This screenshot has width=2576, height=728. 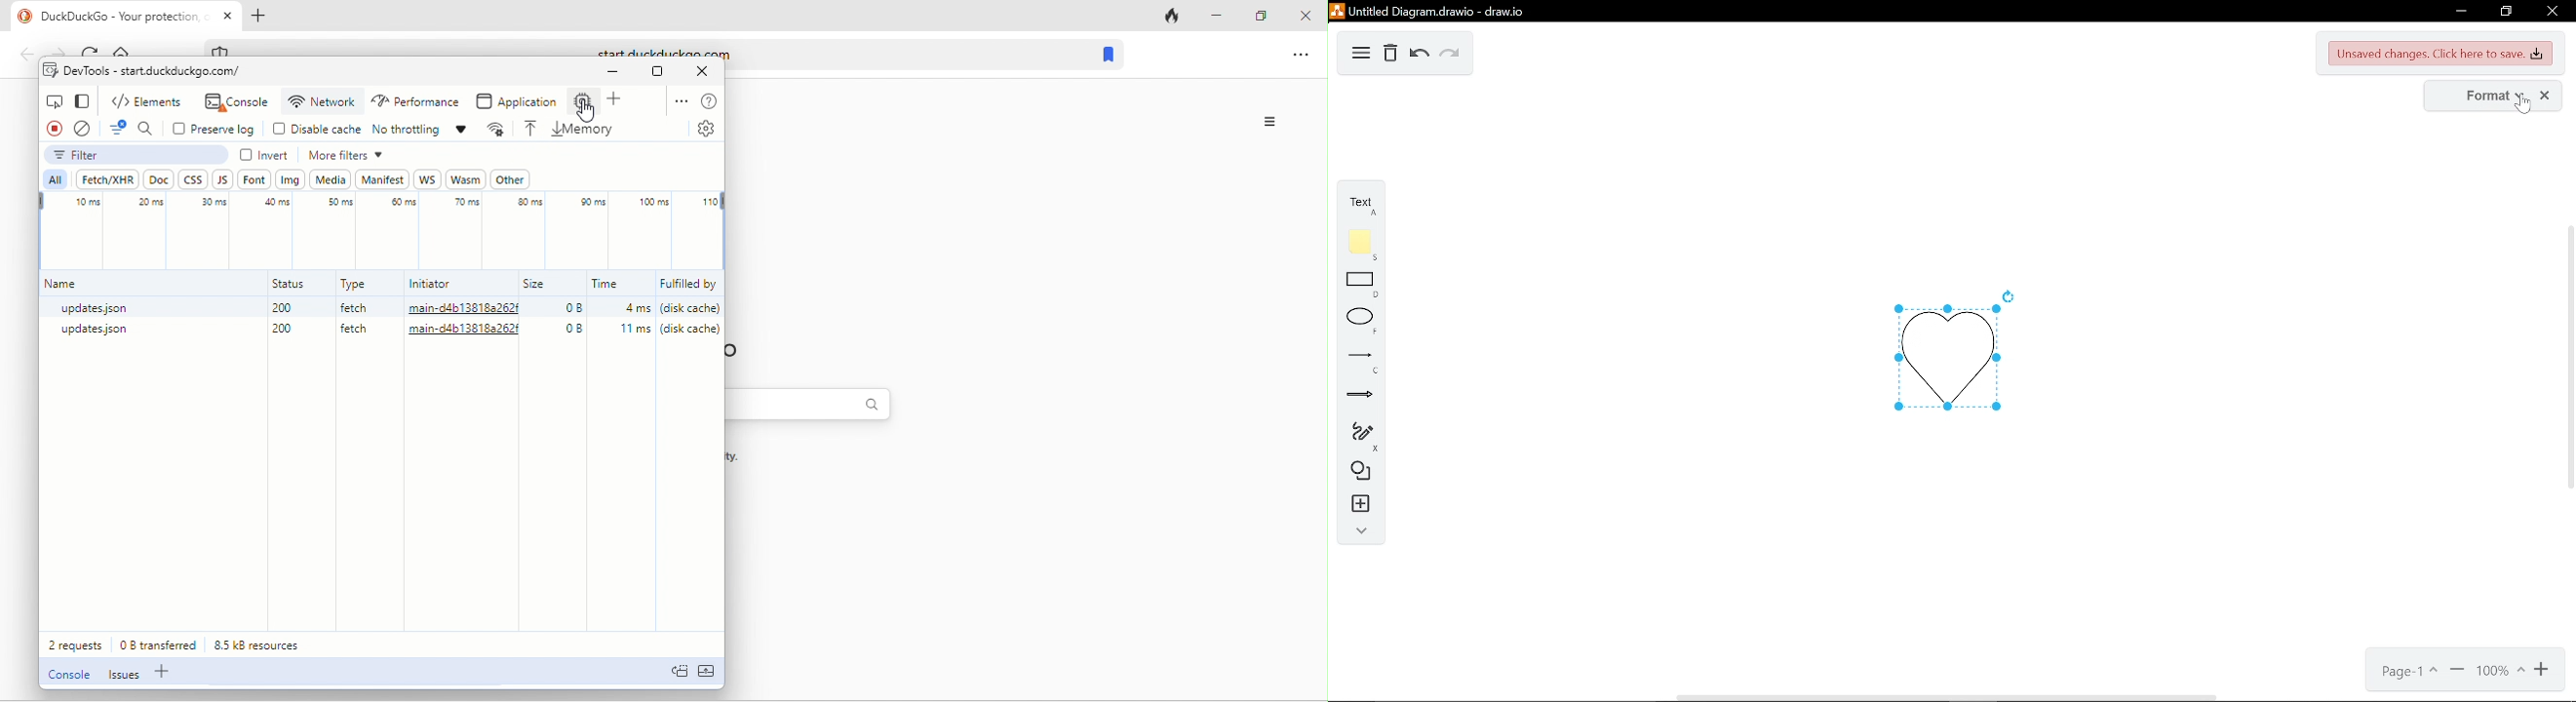 I want to click on preserve log, so click(x=216, y=128).